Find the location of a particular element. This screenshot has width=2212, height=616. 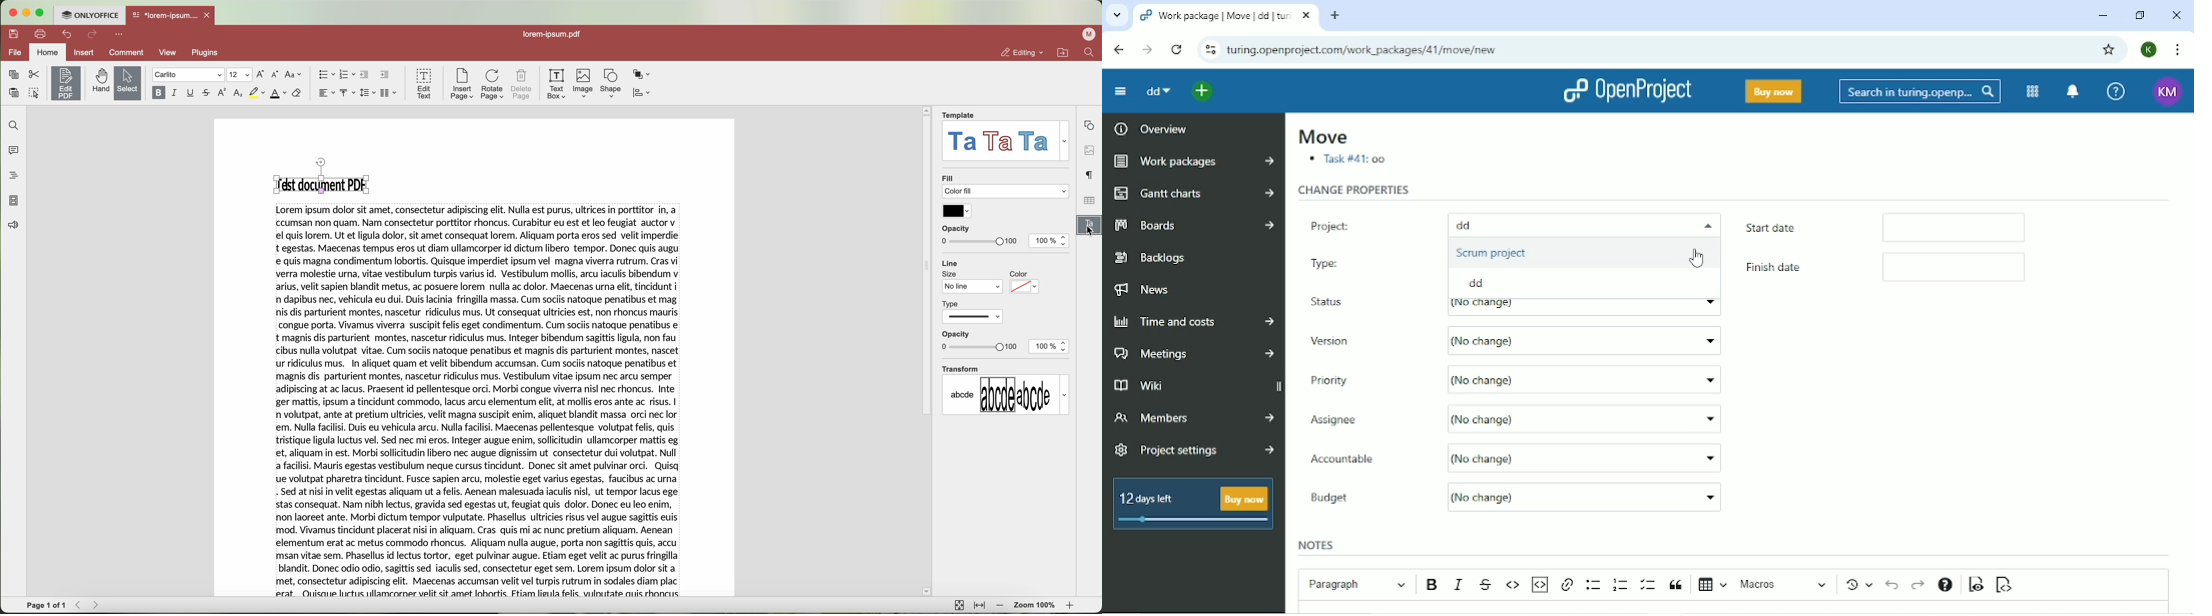

Budget is located at coordinates (1334, 499).